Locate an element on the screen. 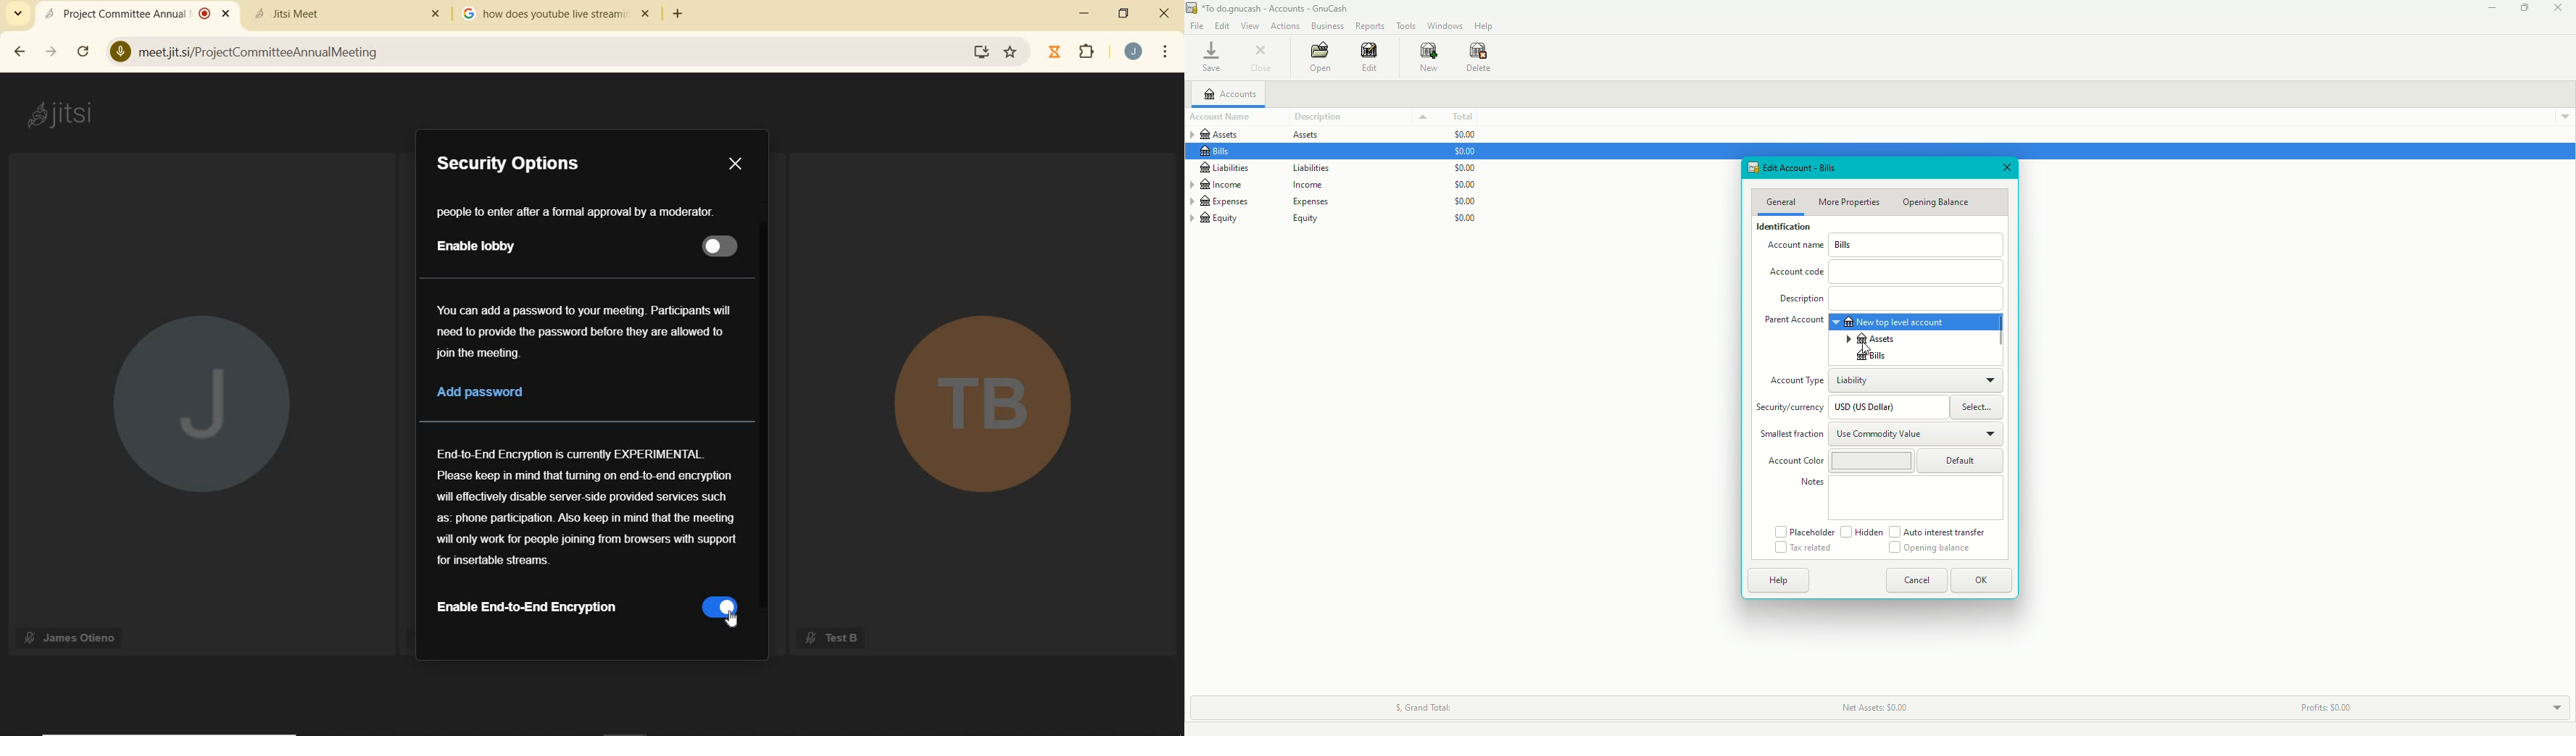 This screenshot has height=756, width=2576. OK is located at coordinates (1982, 580).